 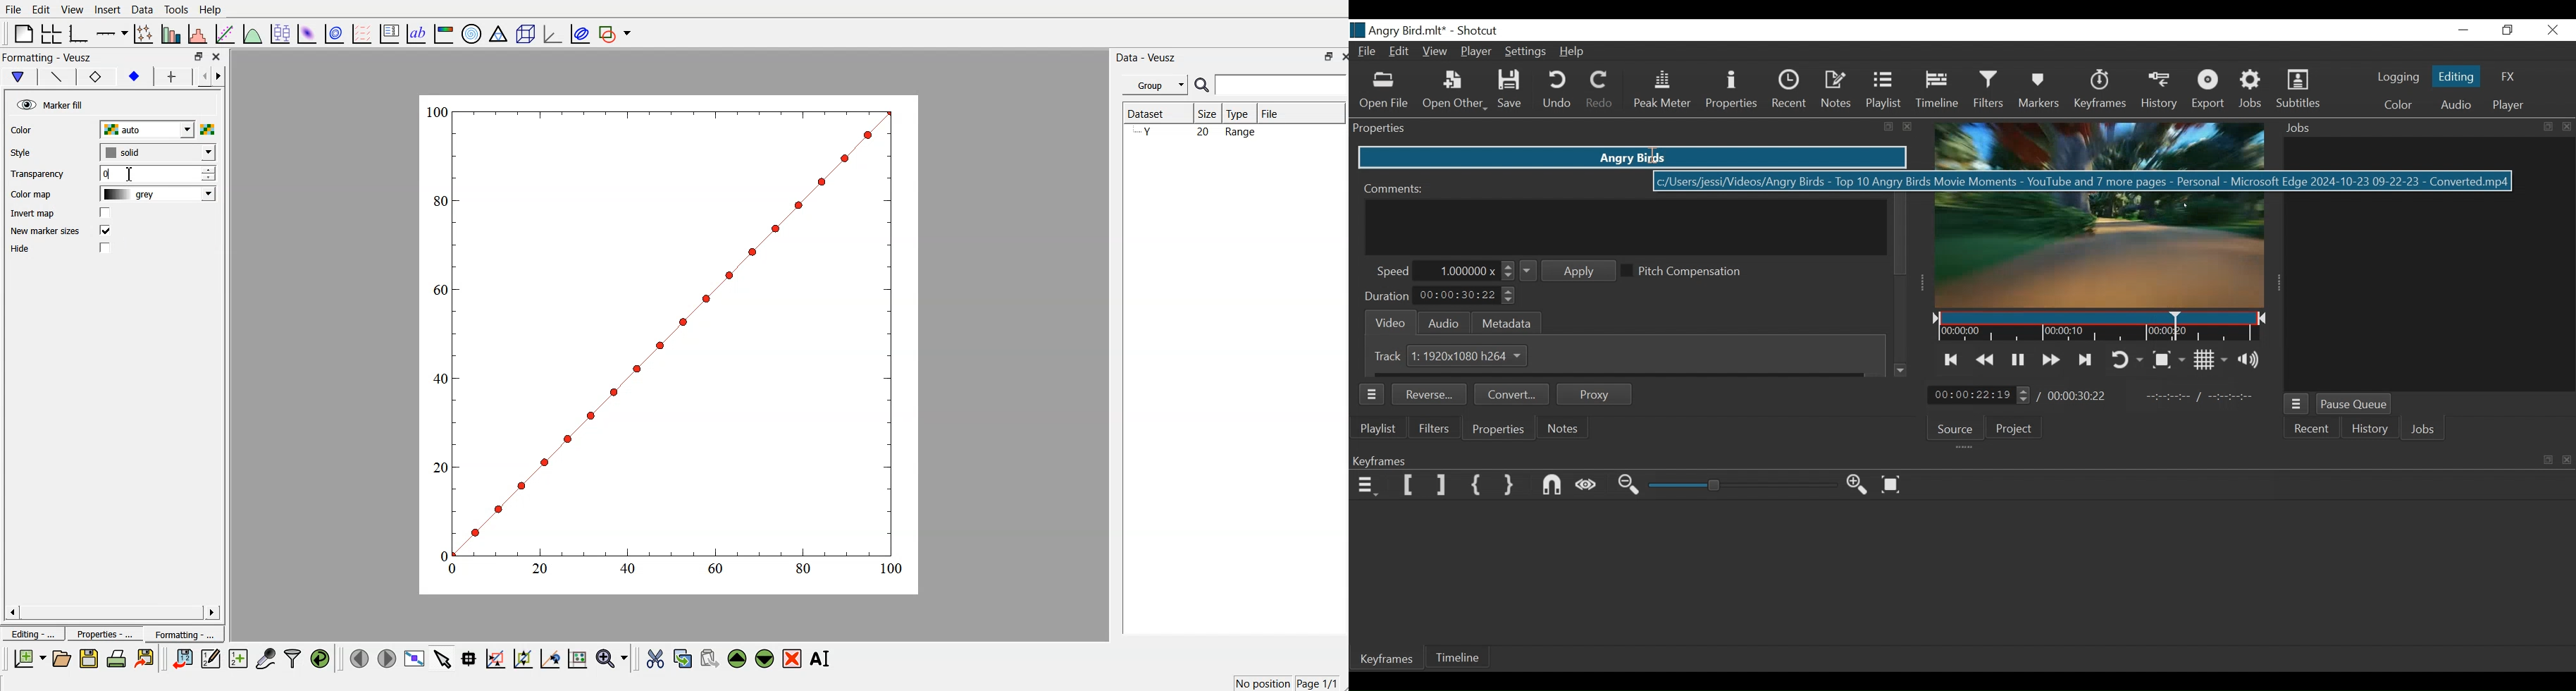 I want to click on Help, so click(x=213, y=9).